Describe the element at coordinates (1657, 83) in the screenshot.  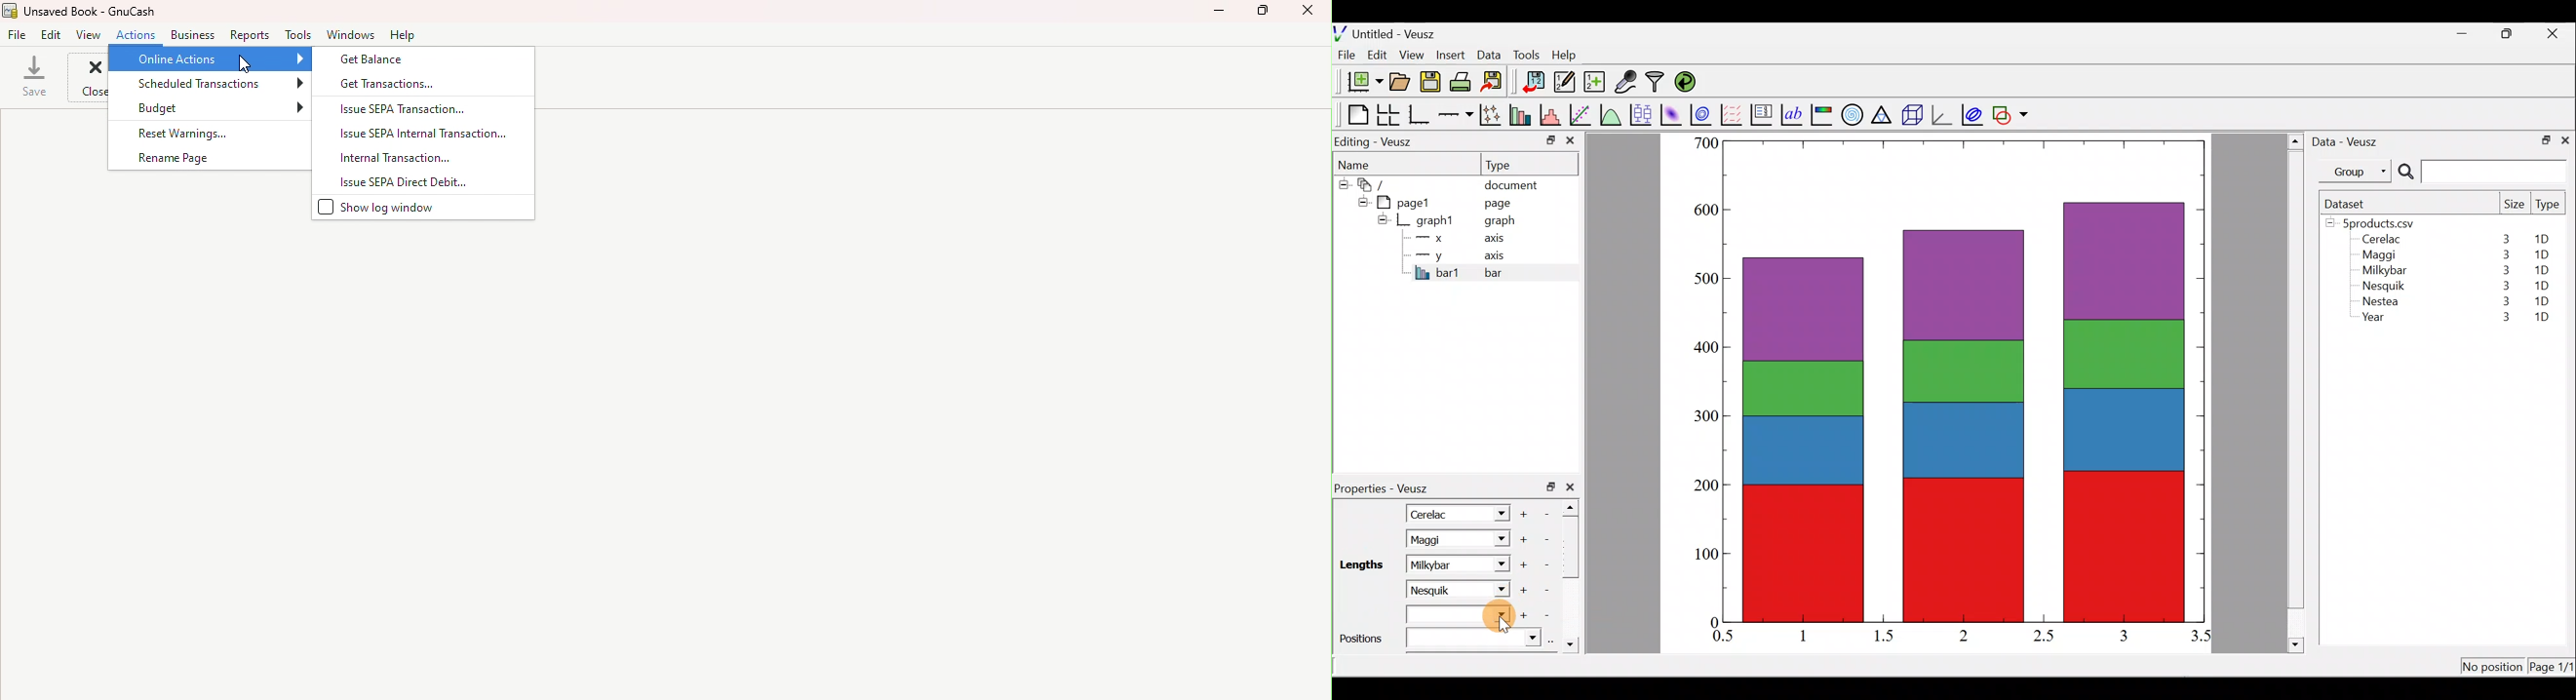
I see `Filter data` at that location.